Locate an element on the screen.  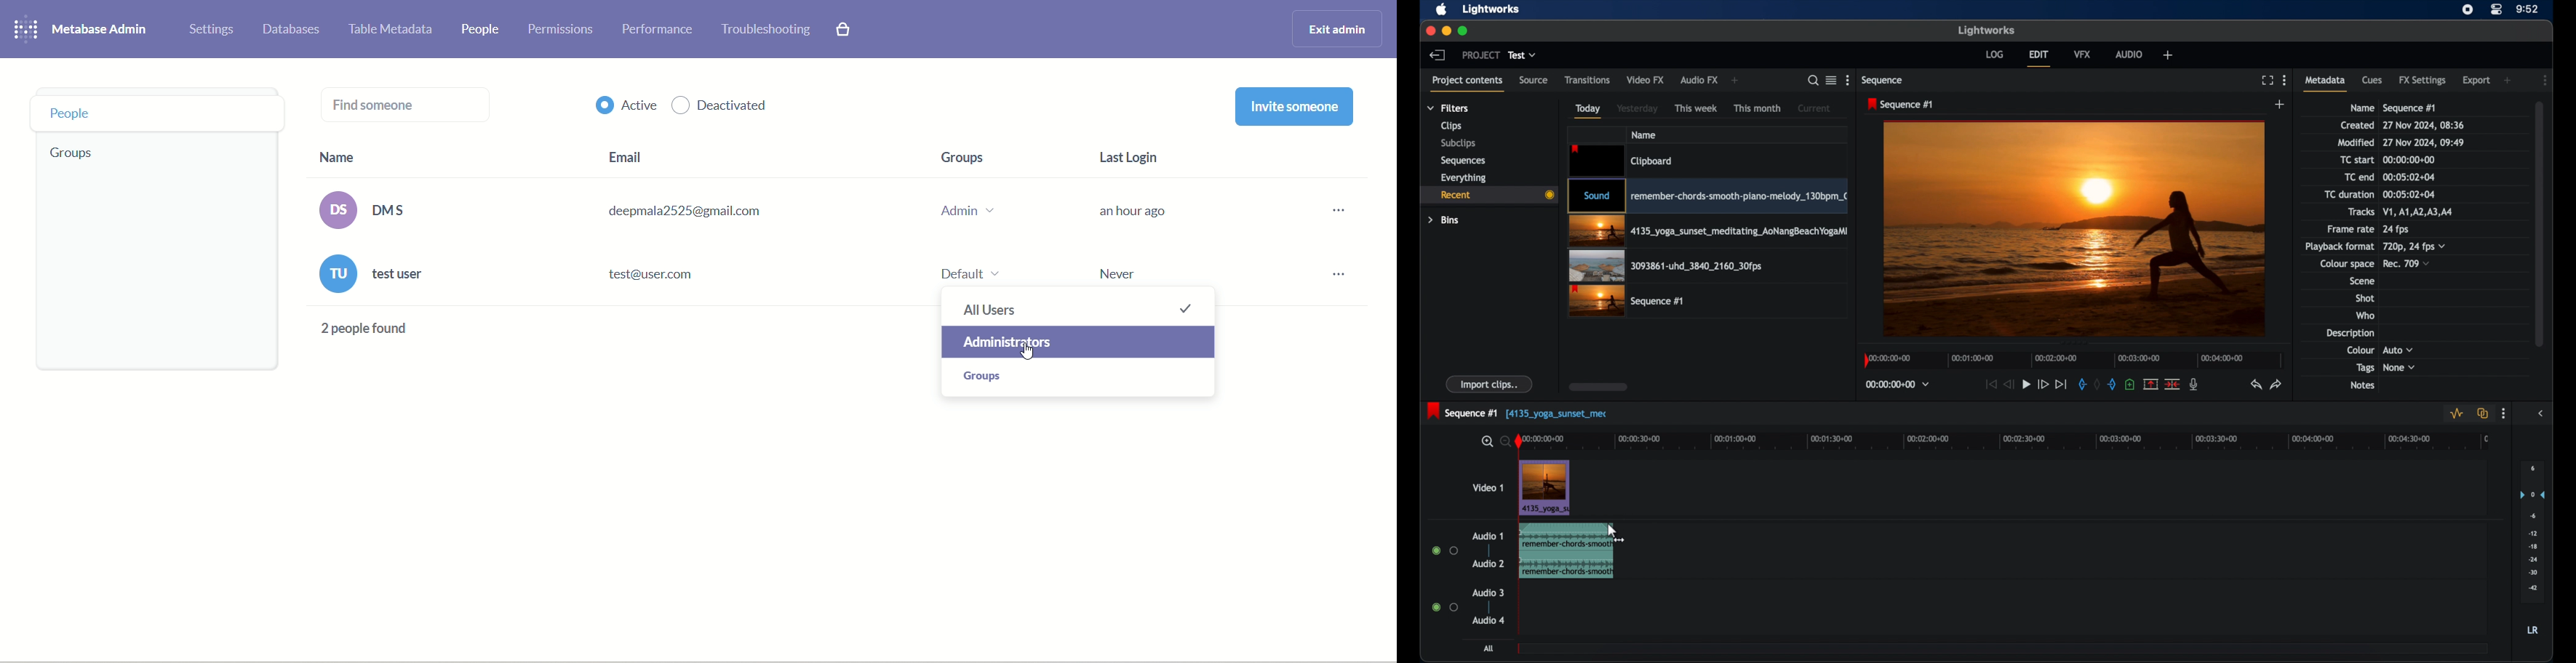
video clip is located at coordinates (1545, 489).